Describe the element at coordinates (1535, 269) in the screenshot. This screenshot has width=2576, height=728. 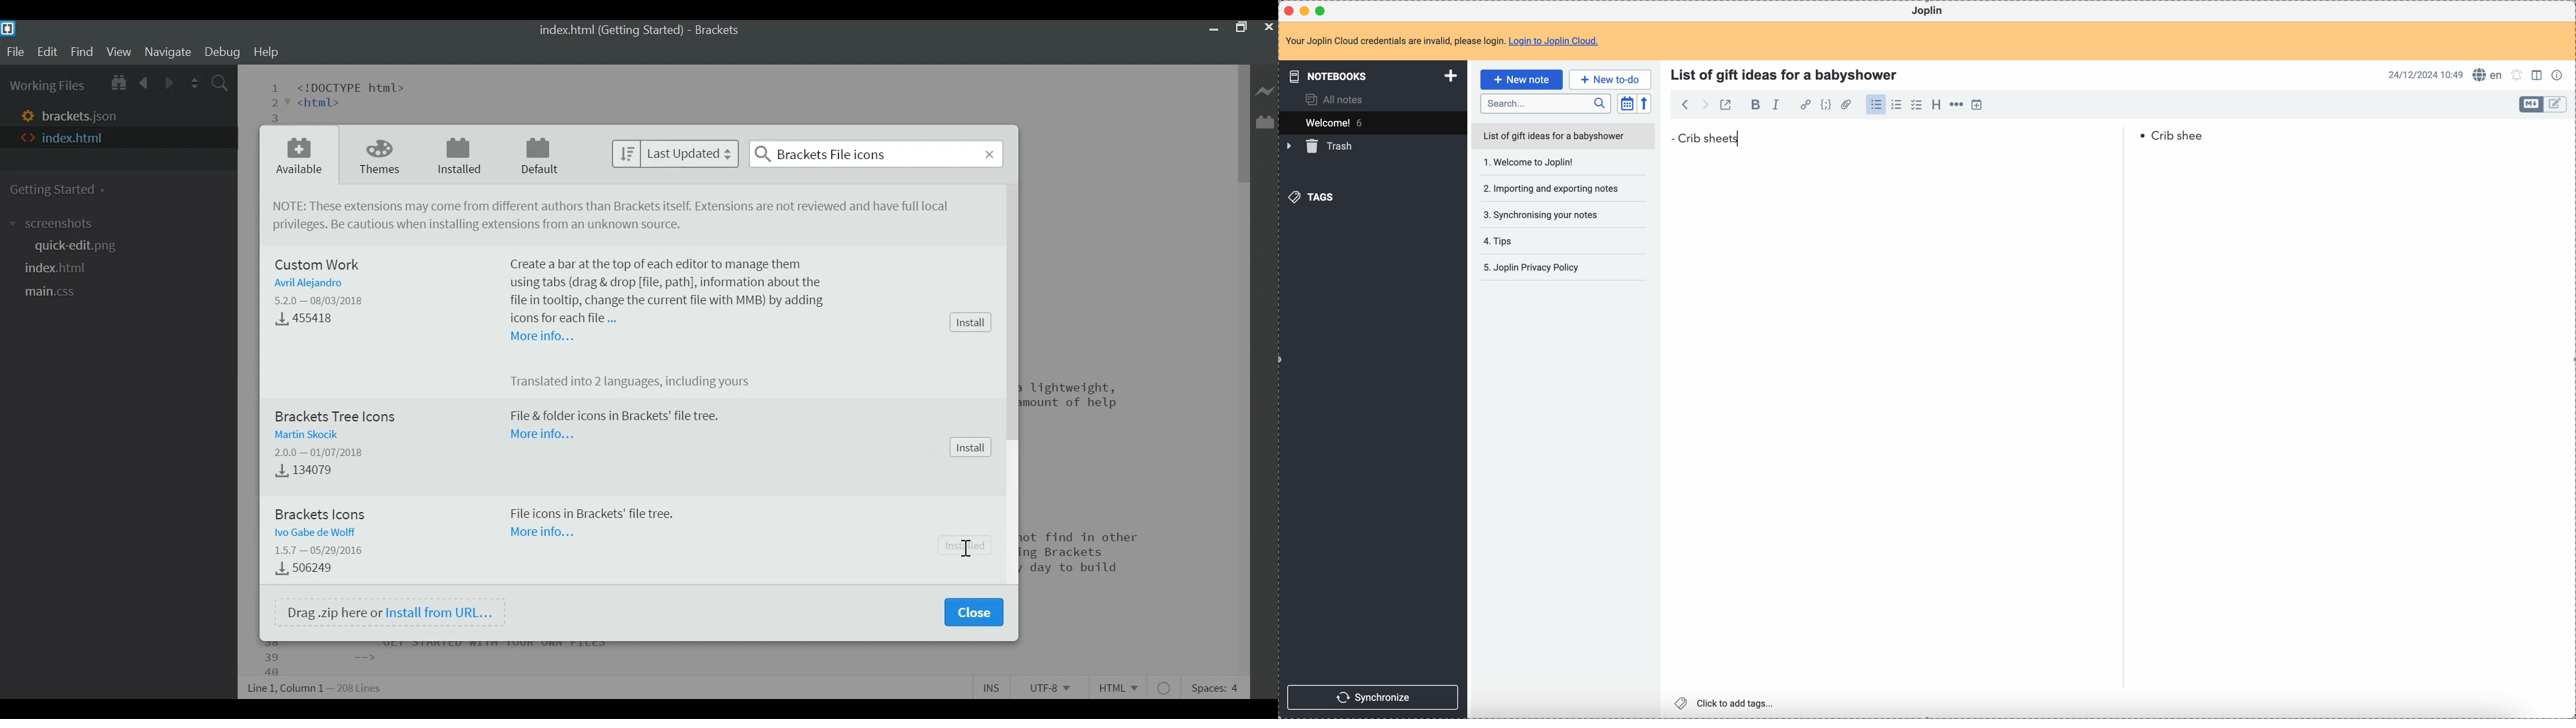
I see `joplin privacy policy` at that location.